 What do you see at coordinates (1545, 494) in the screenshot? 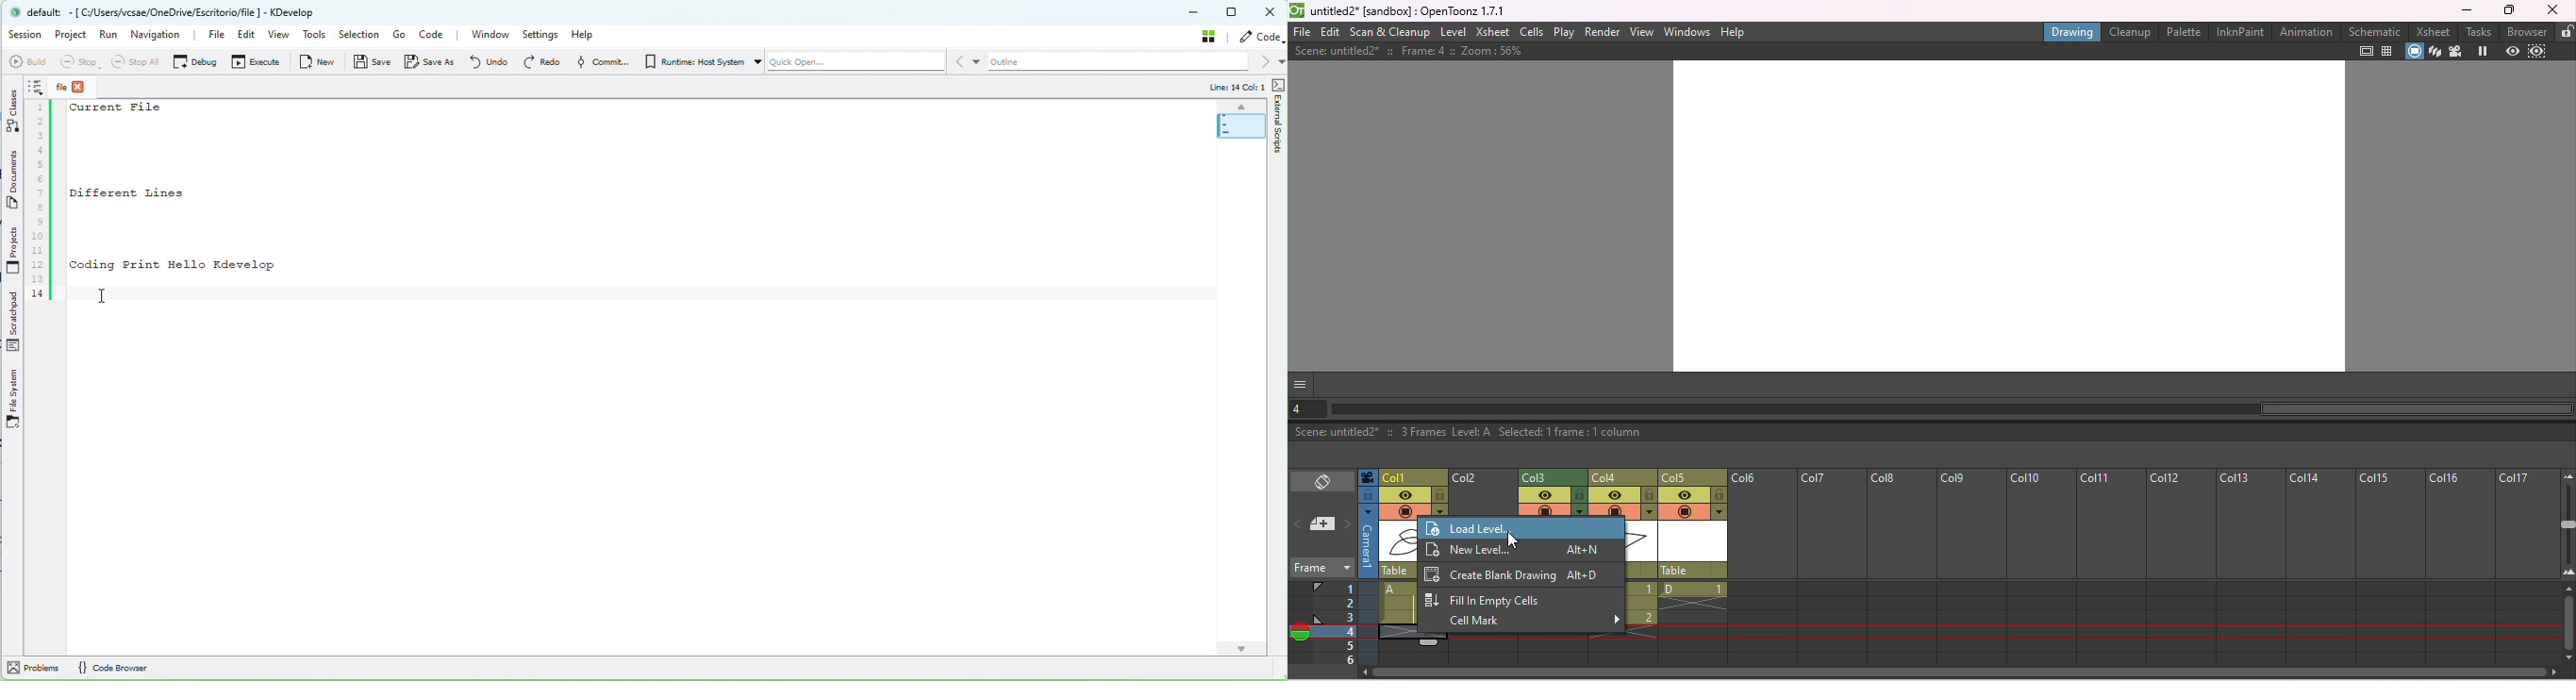
I see `Preview visibility toggl` at bounding box center [1545, 494].